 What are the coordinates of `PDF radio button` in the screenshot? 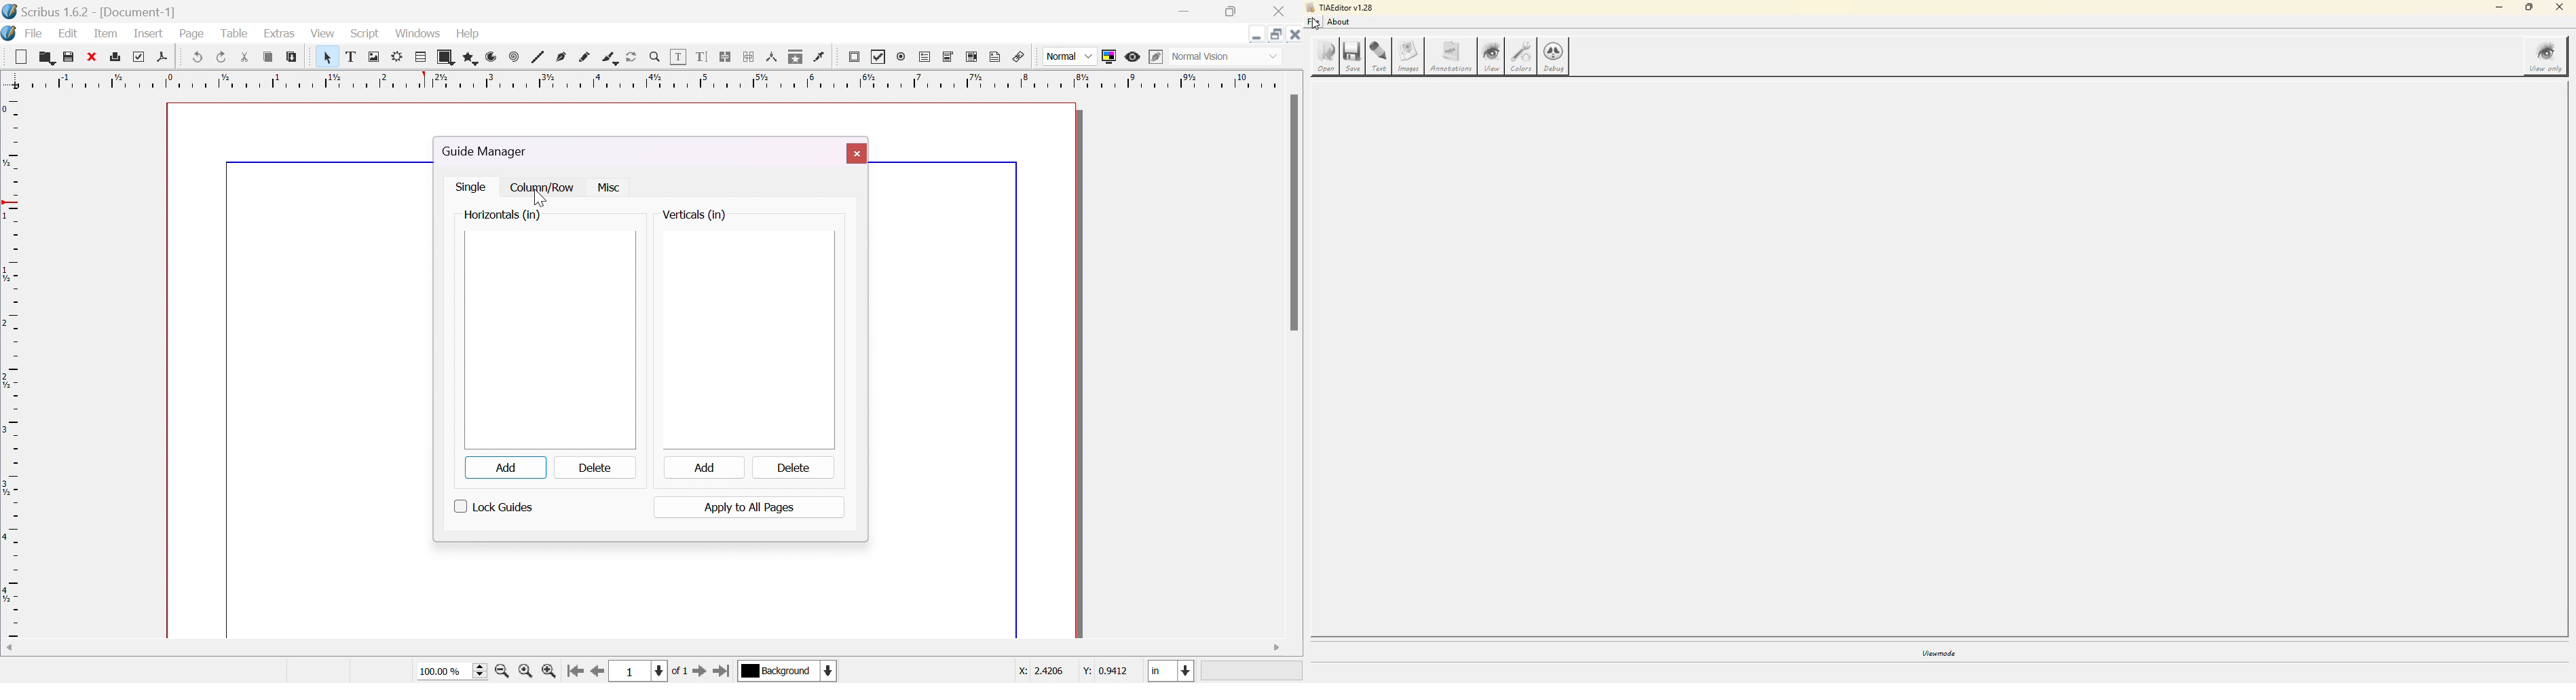 It's located at (902, 57).